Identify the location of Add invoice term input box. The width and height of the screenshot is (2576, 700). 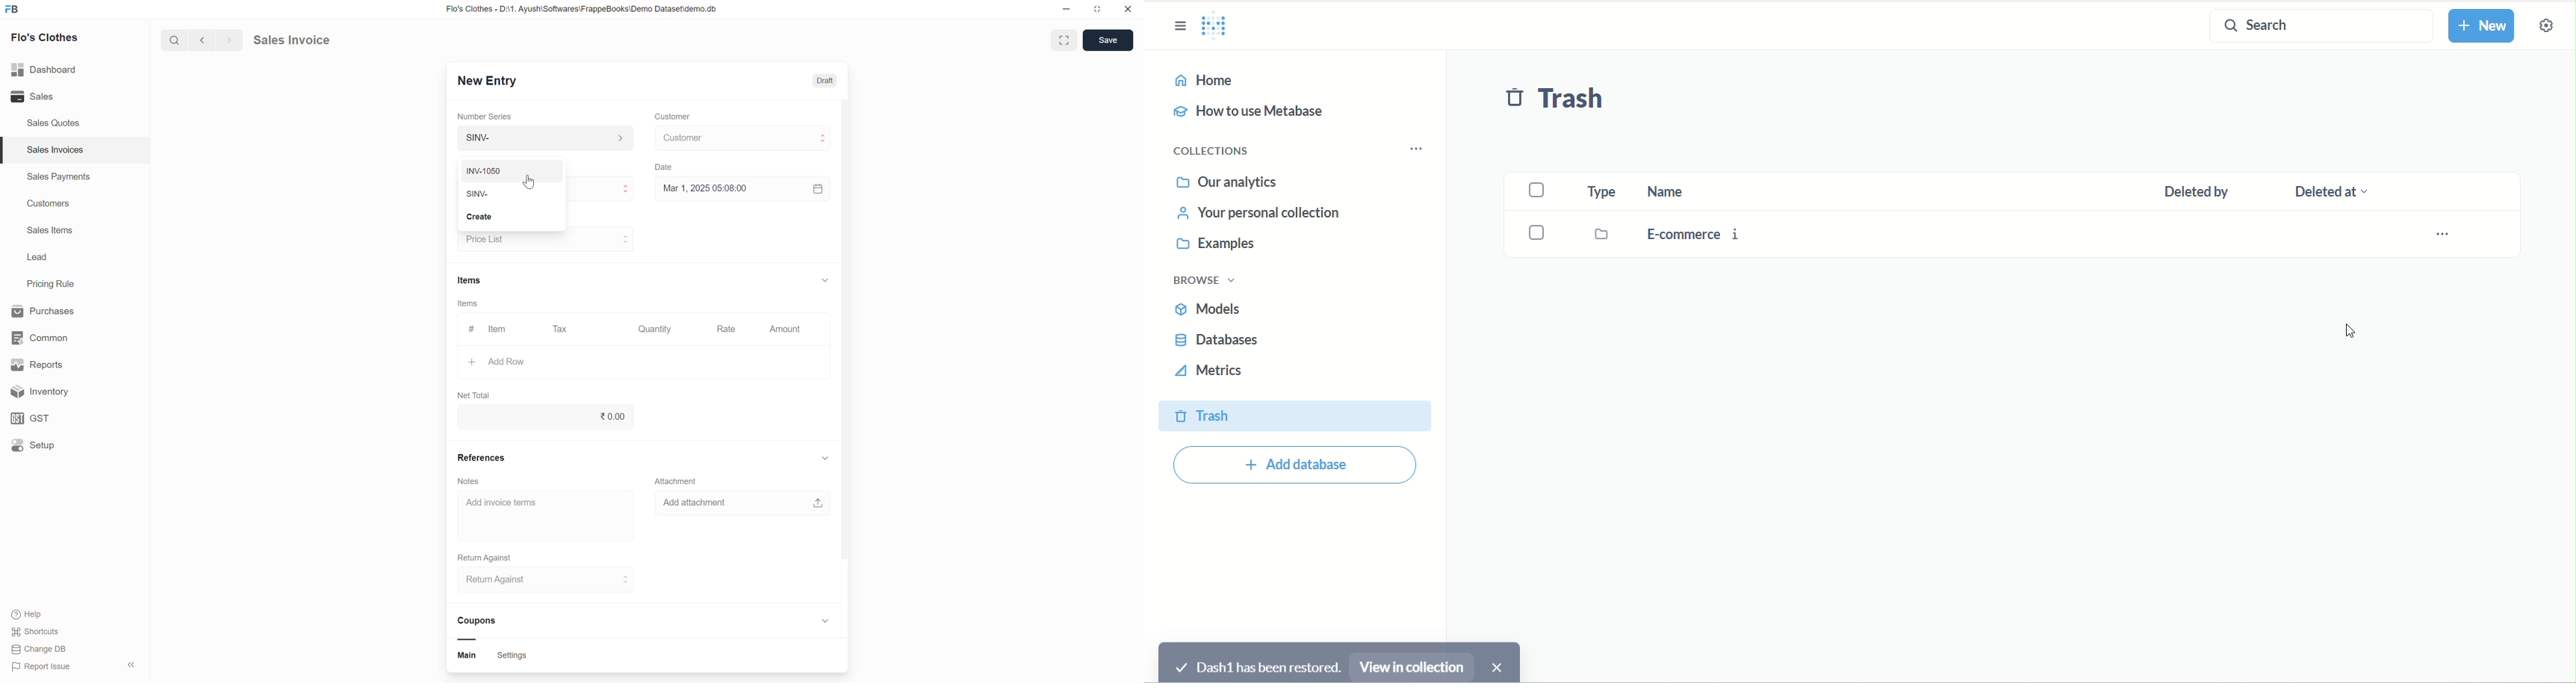
(541, 509).